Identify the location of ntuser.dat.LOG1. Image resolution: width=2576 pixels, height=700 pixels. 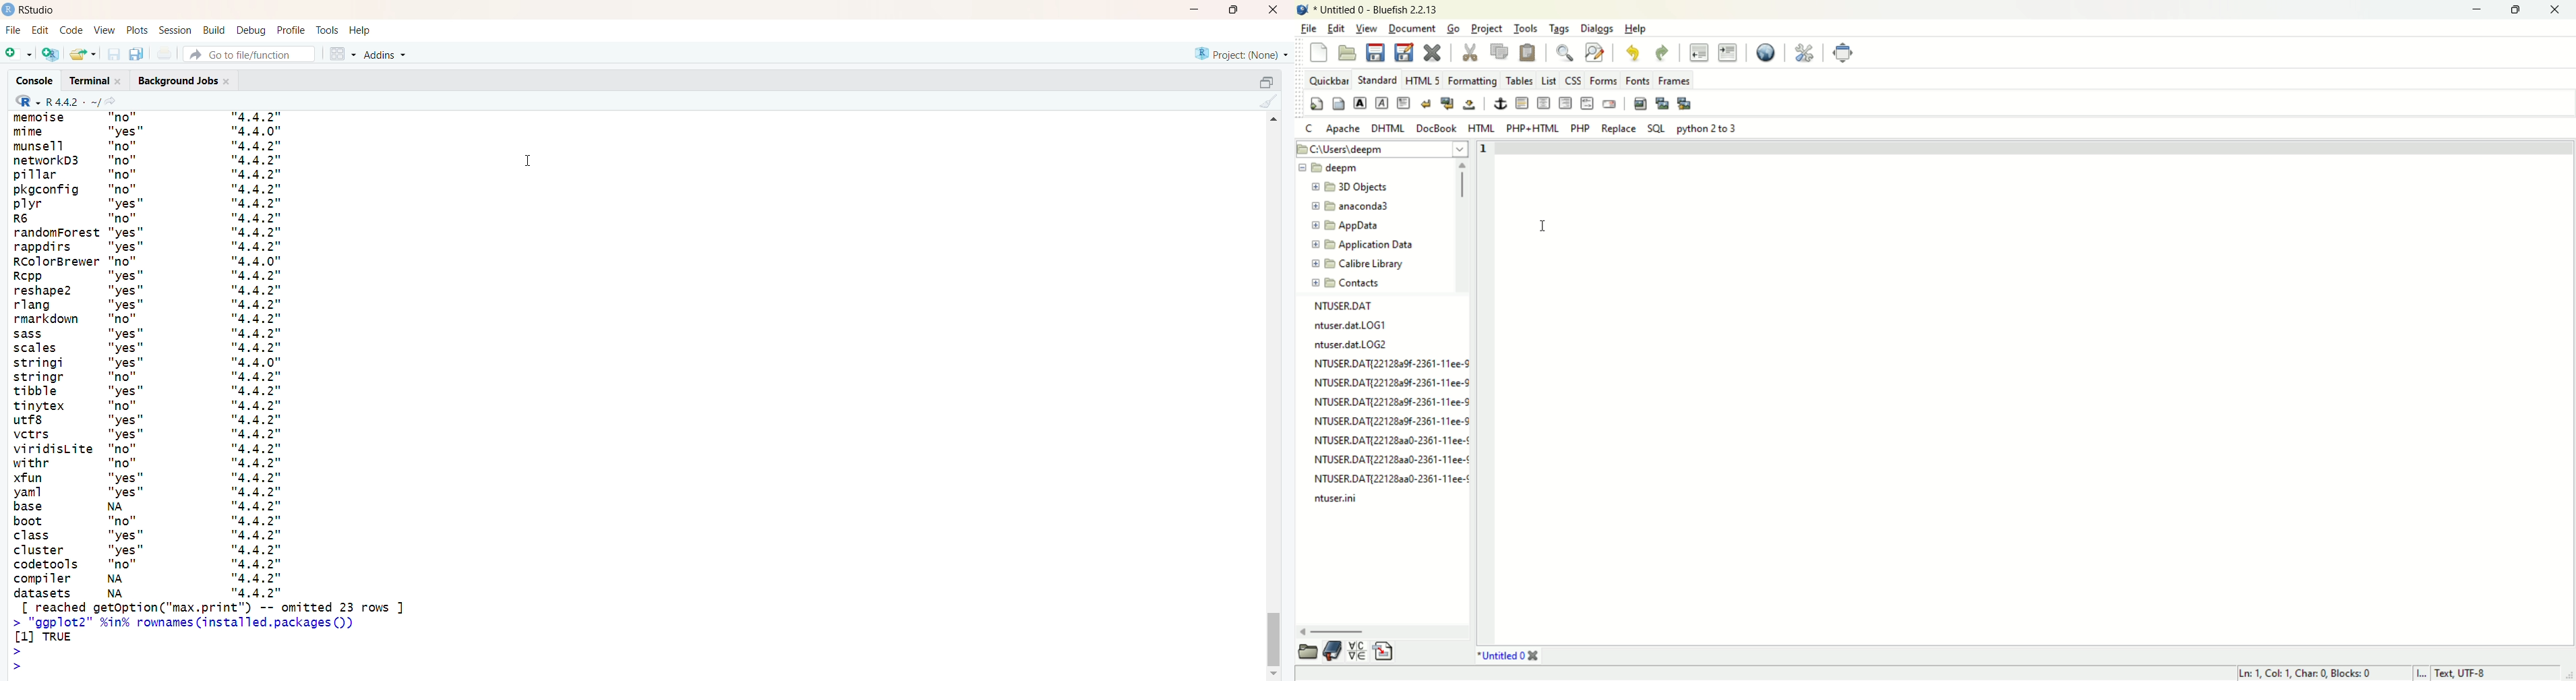
(1352, 329).